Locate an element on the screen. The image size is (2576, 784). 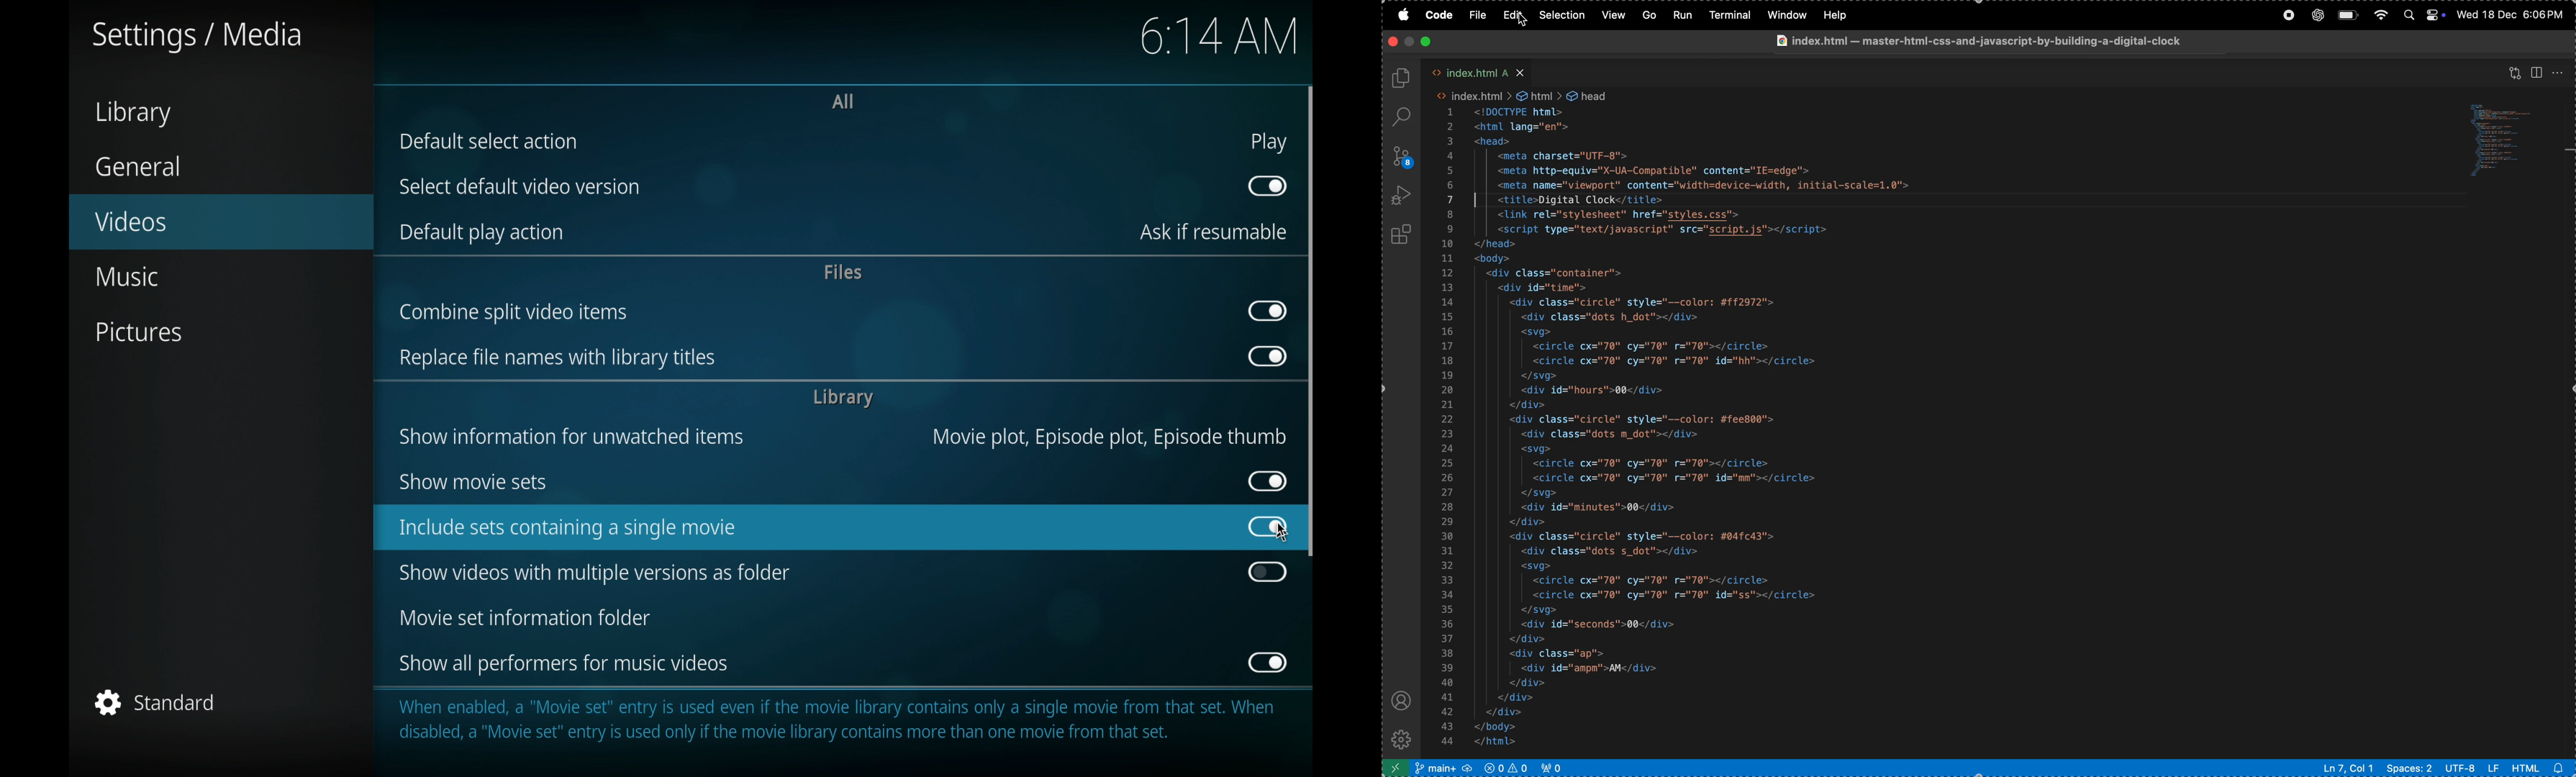
html file is located at coordinates (2541, 767).